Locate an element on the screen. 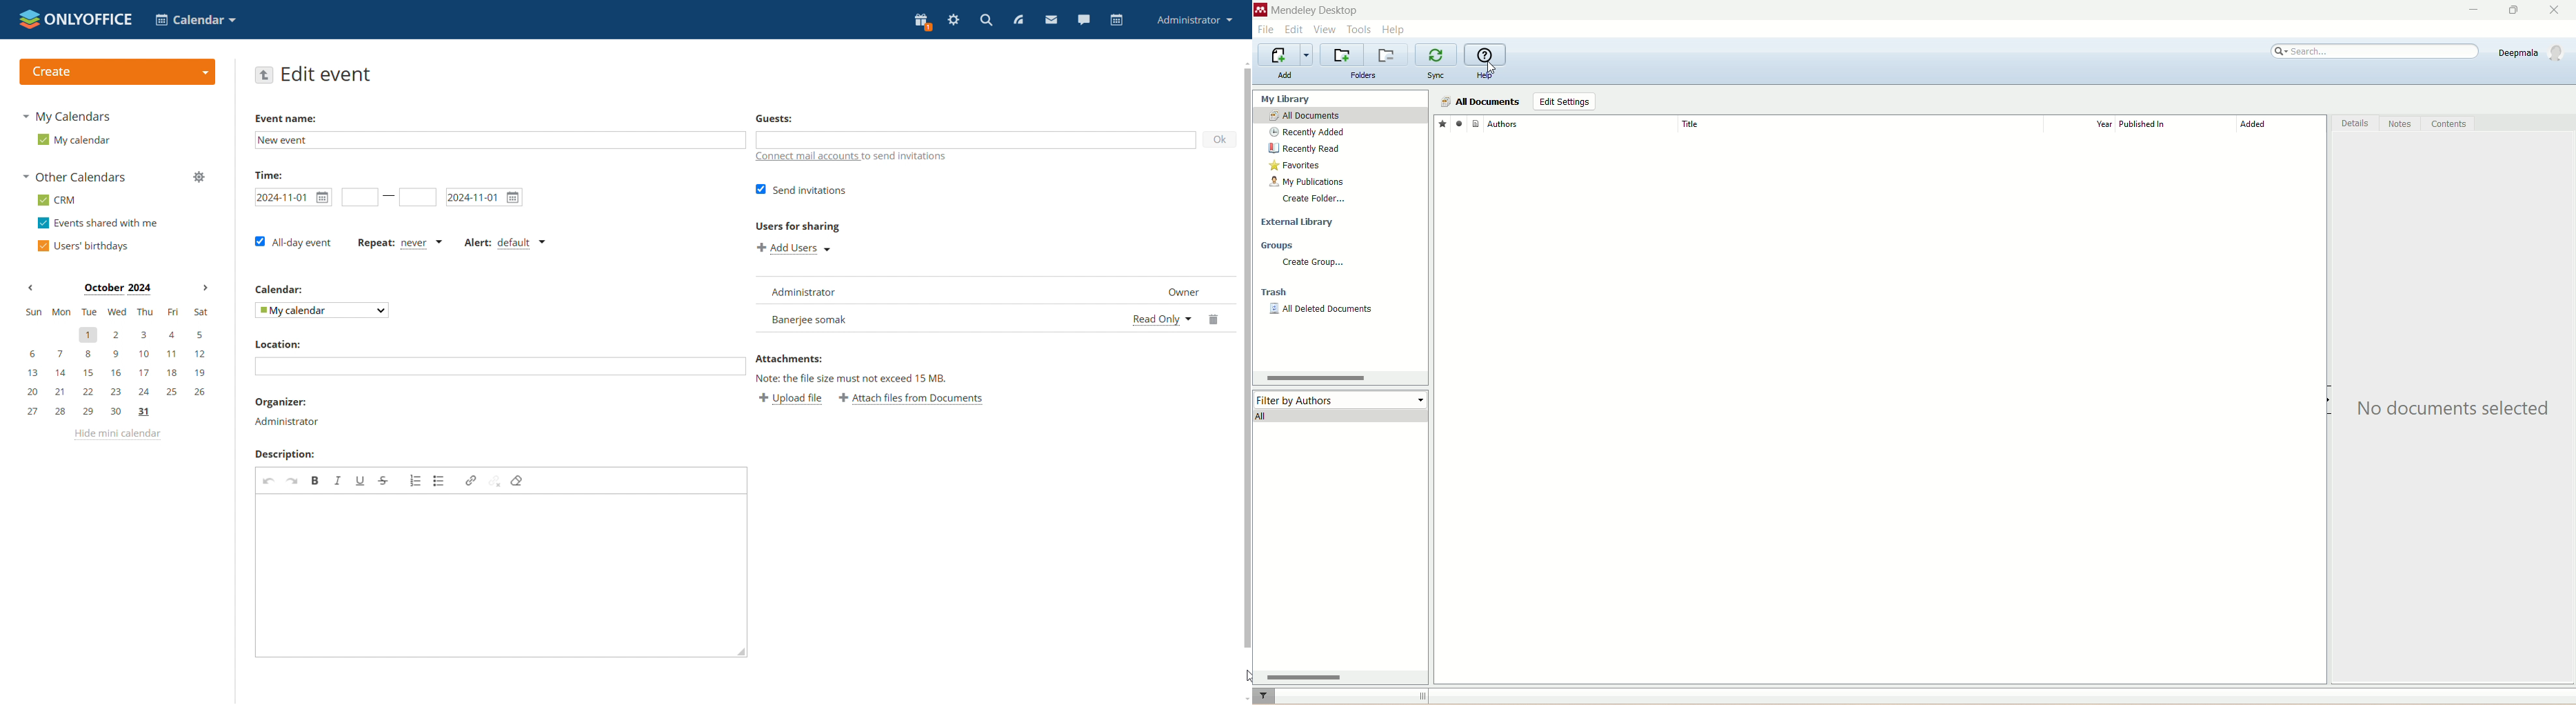 This screenshot has height=728, width=2576. my library is located at coordinates (1289, 99).